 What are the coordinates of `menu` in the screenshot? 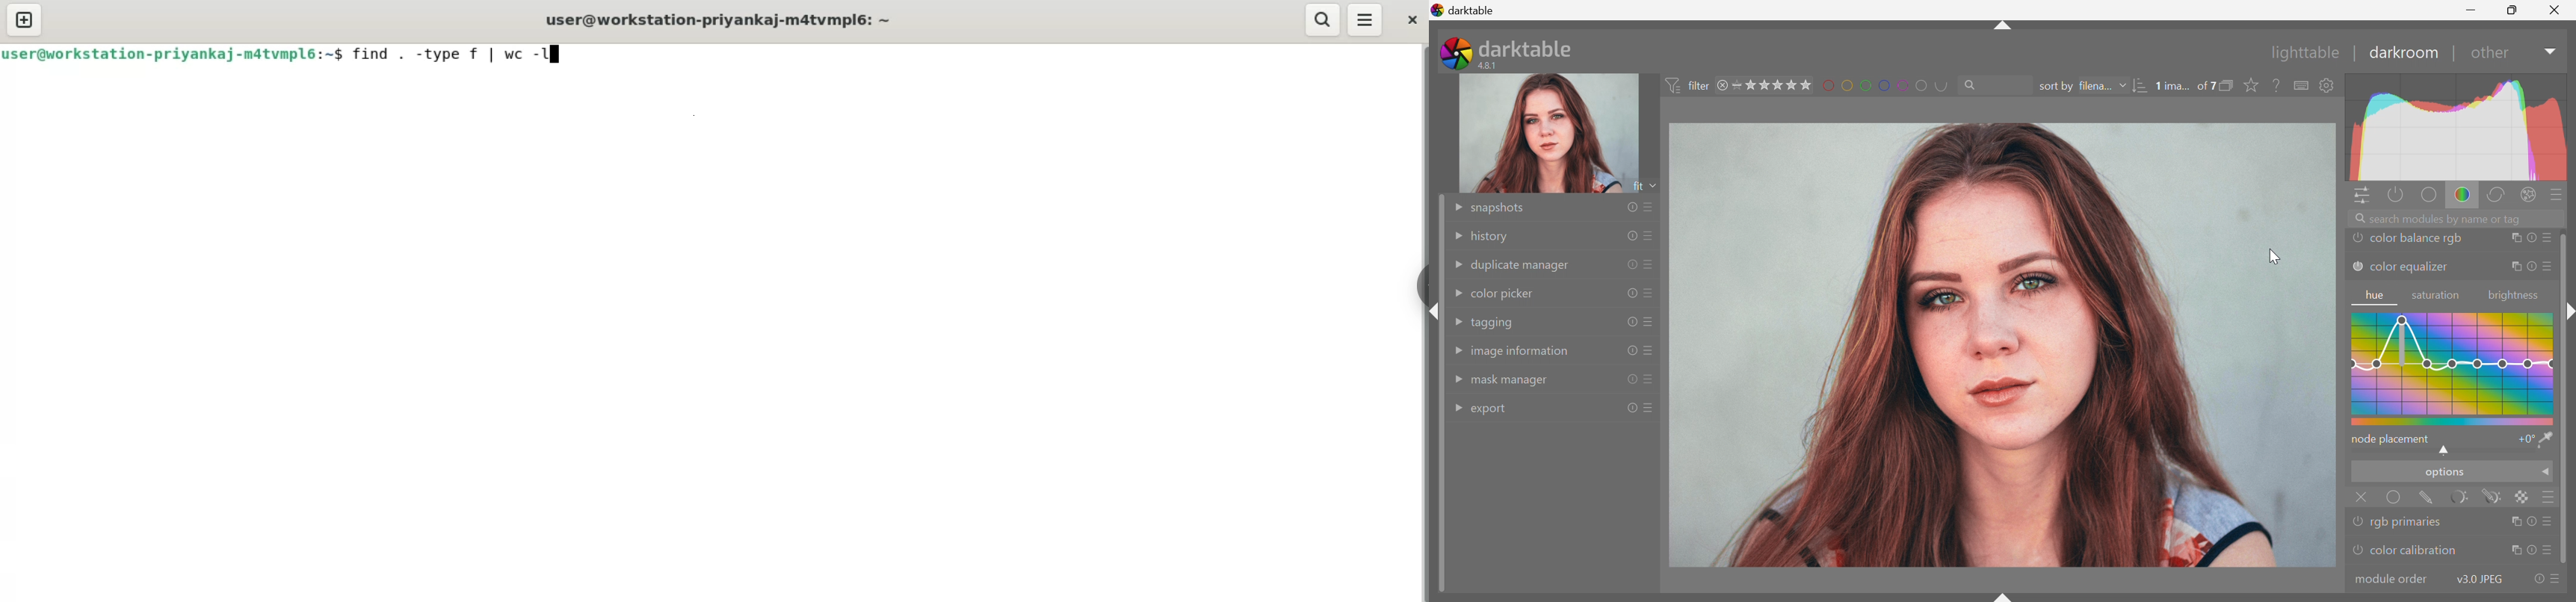 It's located at (1363, 19).